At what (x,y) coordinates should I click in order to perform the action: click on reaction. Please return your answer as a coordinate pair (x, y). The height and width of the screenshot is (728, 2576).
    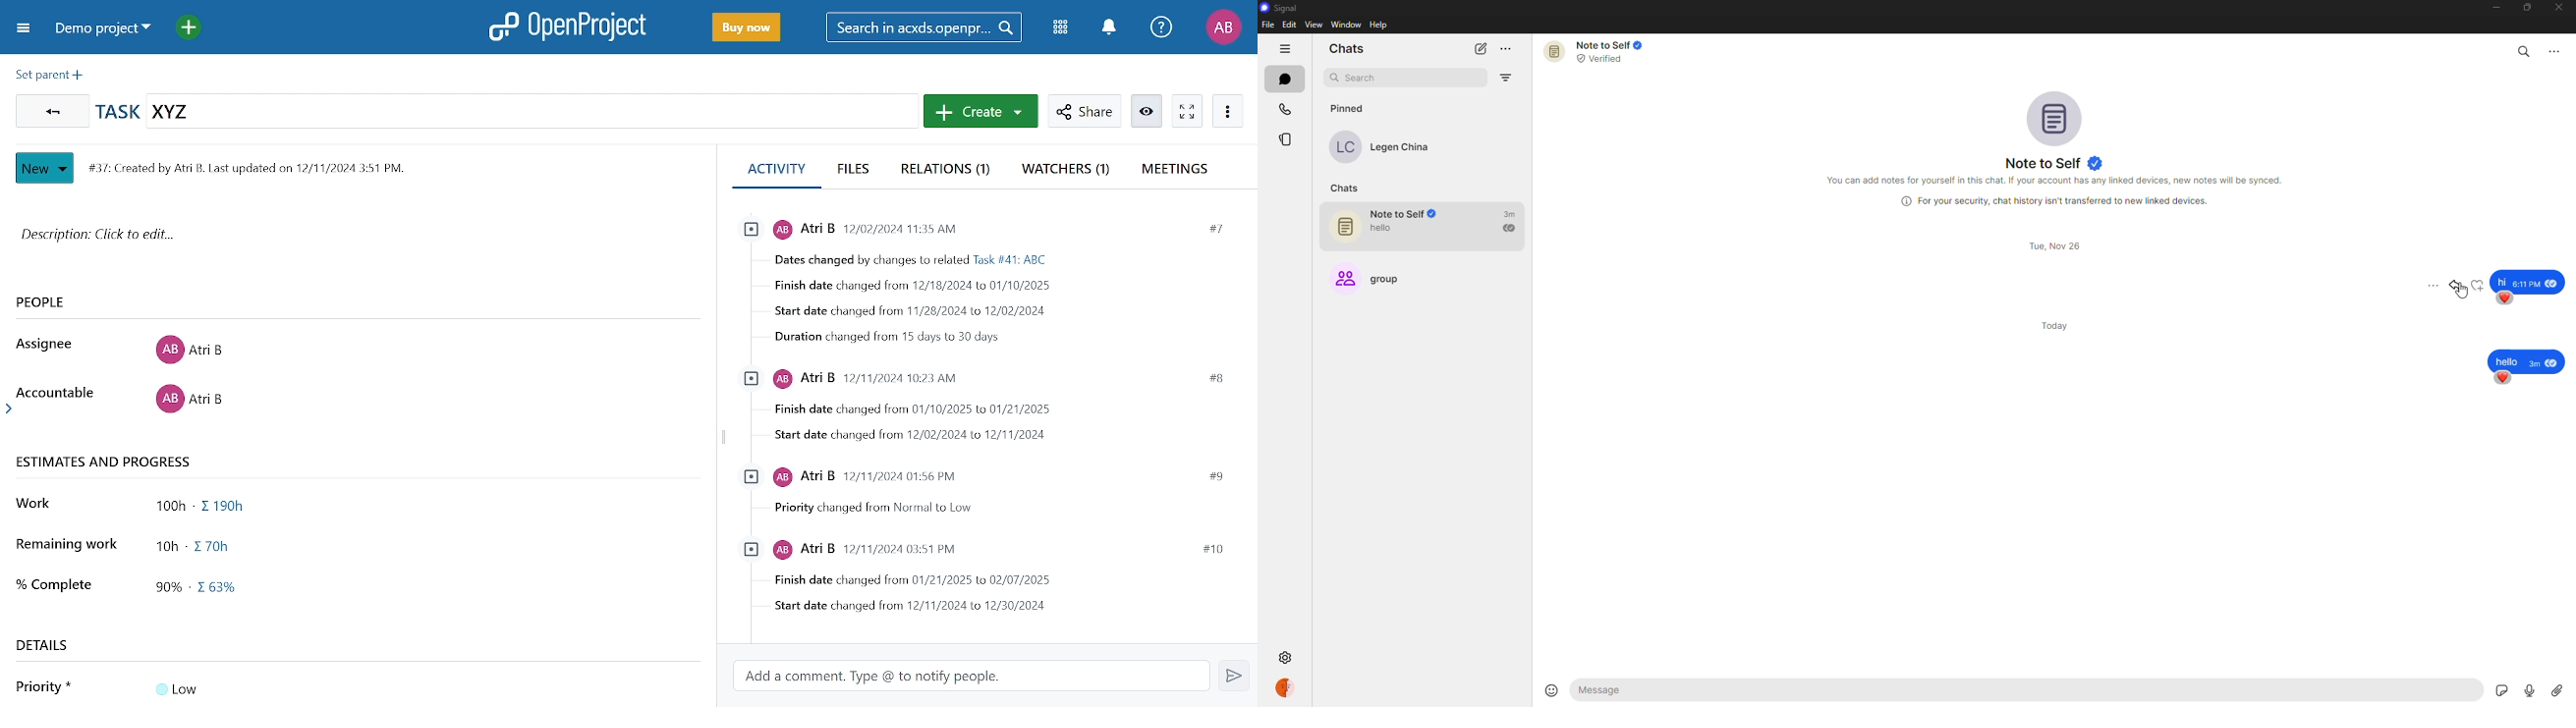
    Looking at the image, I should click on (2507, 299).